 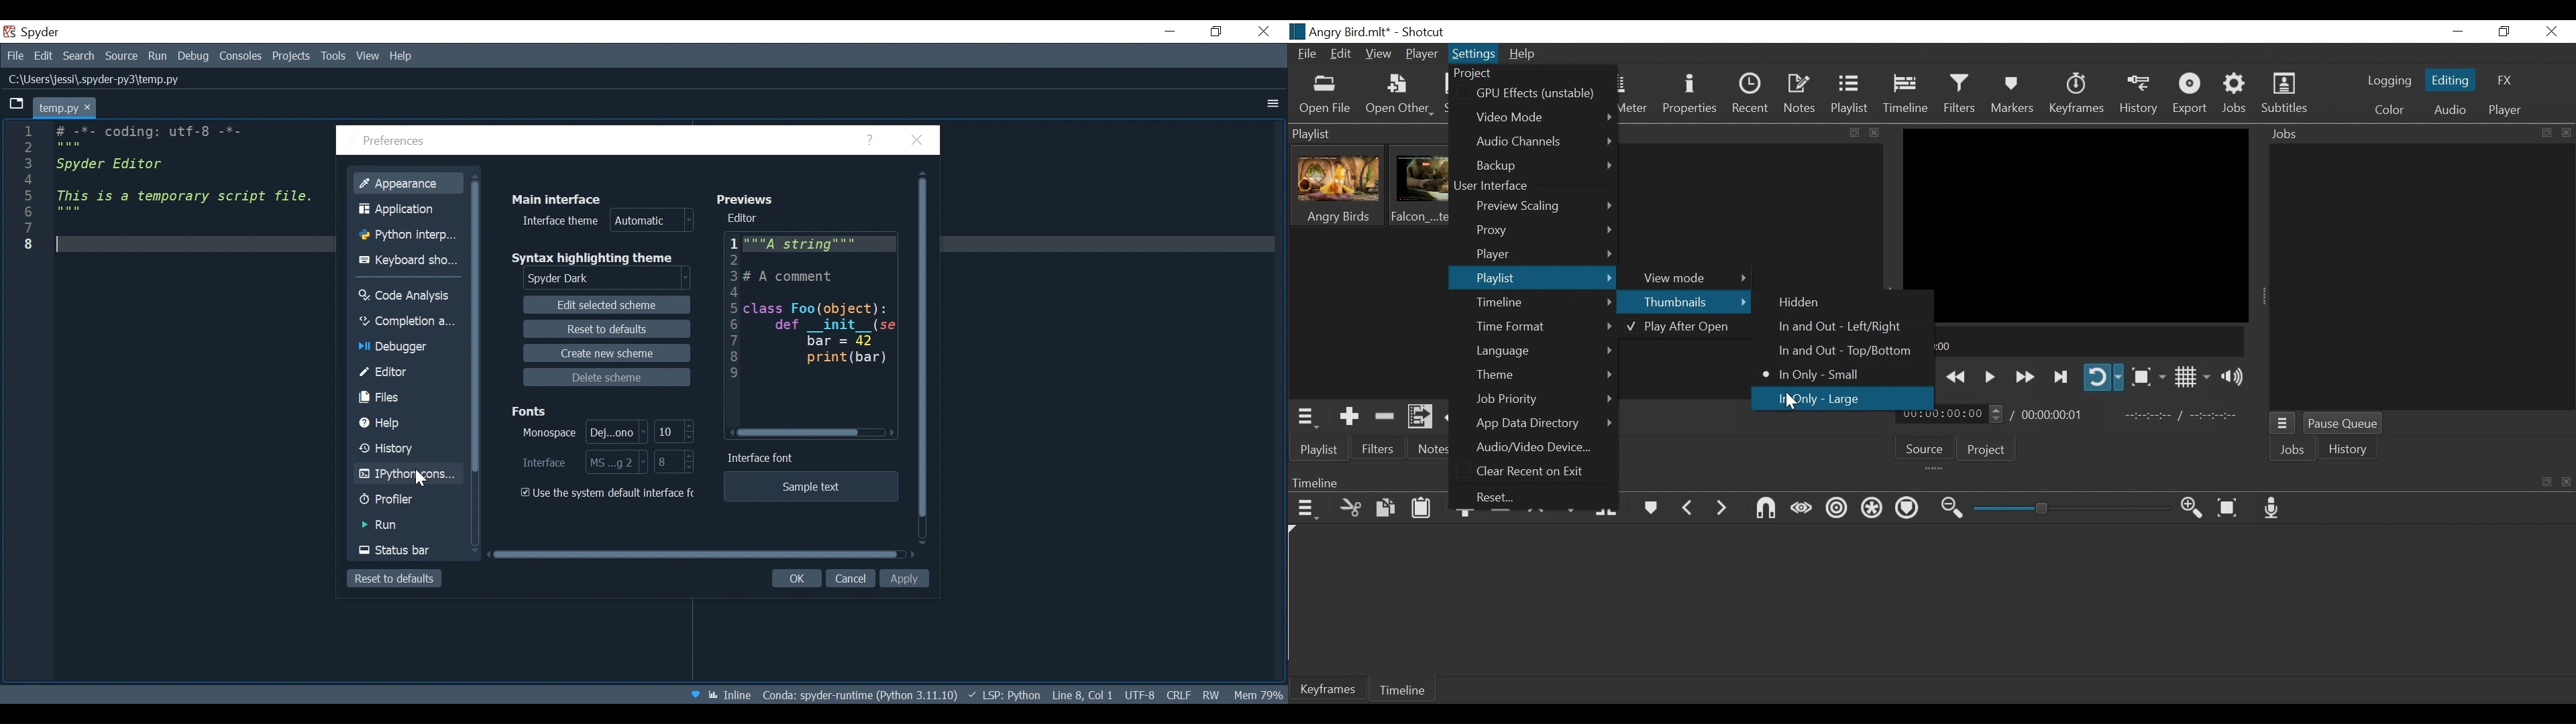 What do you see at coordinates (1631, 96) in the screenshot?
I see `Peak Meter` at bounding box center [1631, 96].